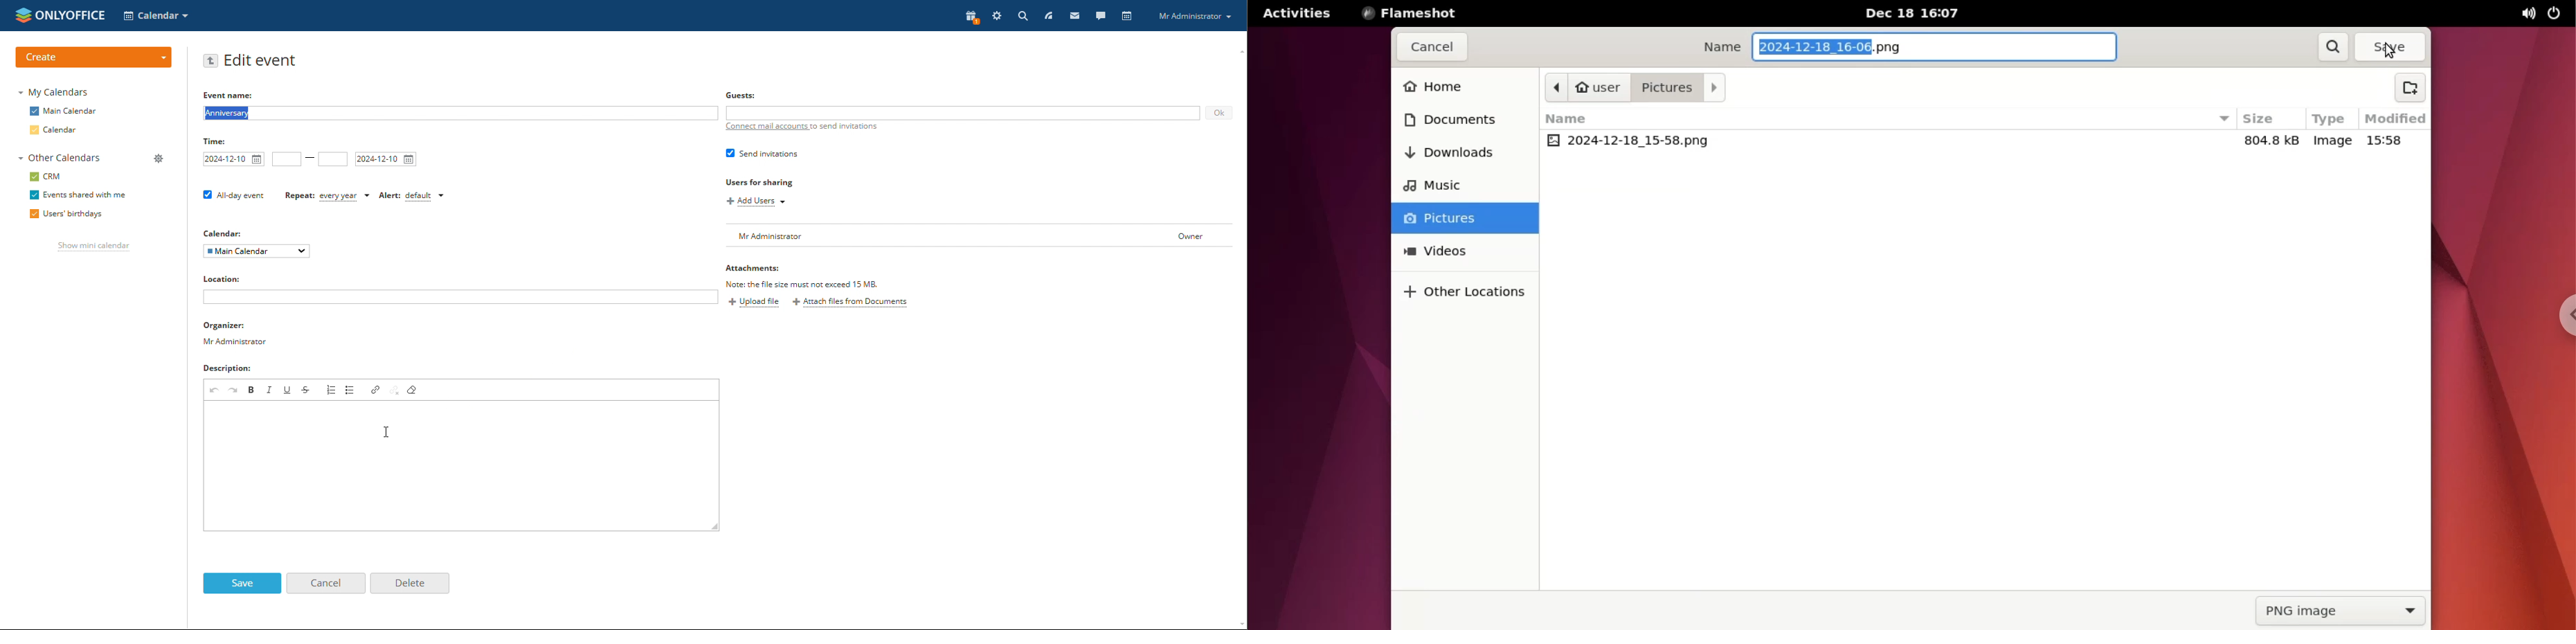  I want to click on Event name:, so click(238, 94).